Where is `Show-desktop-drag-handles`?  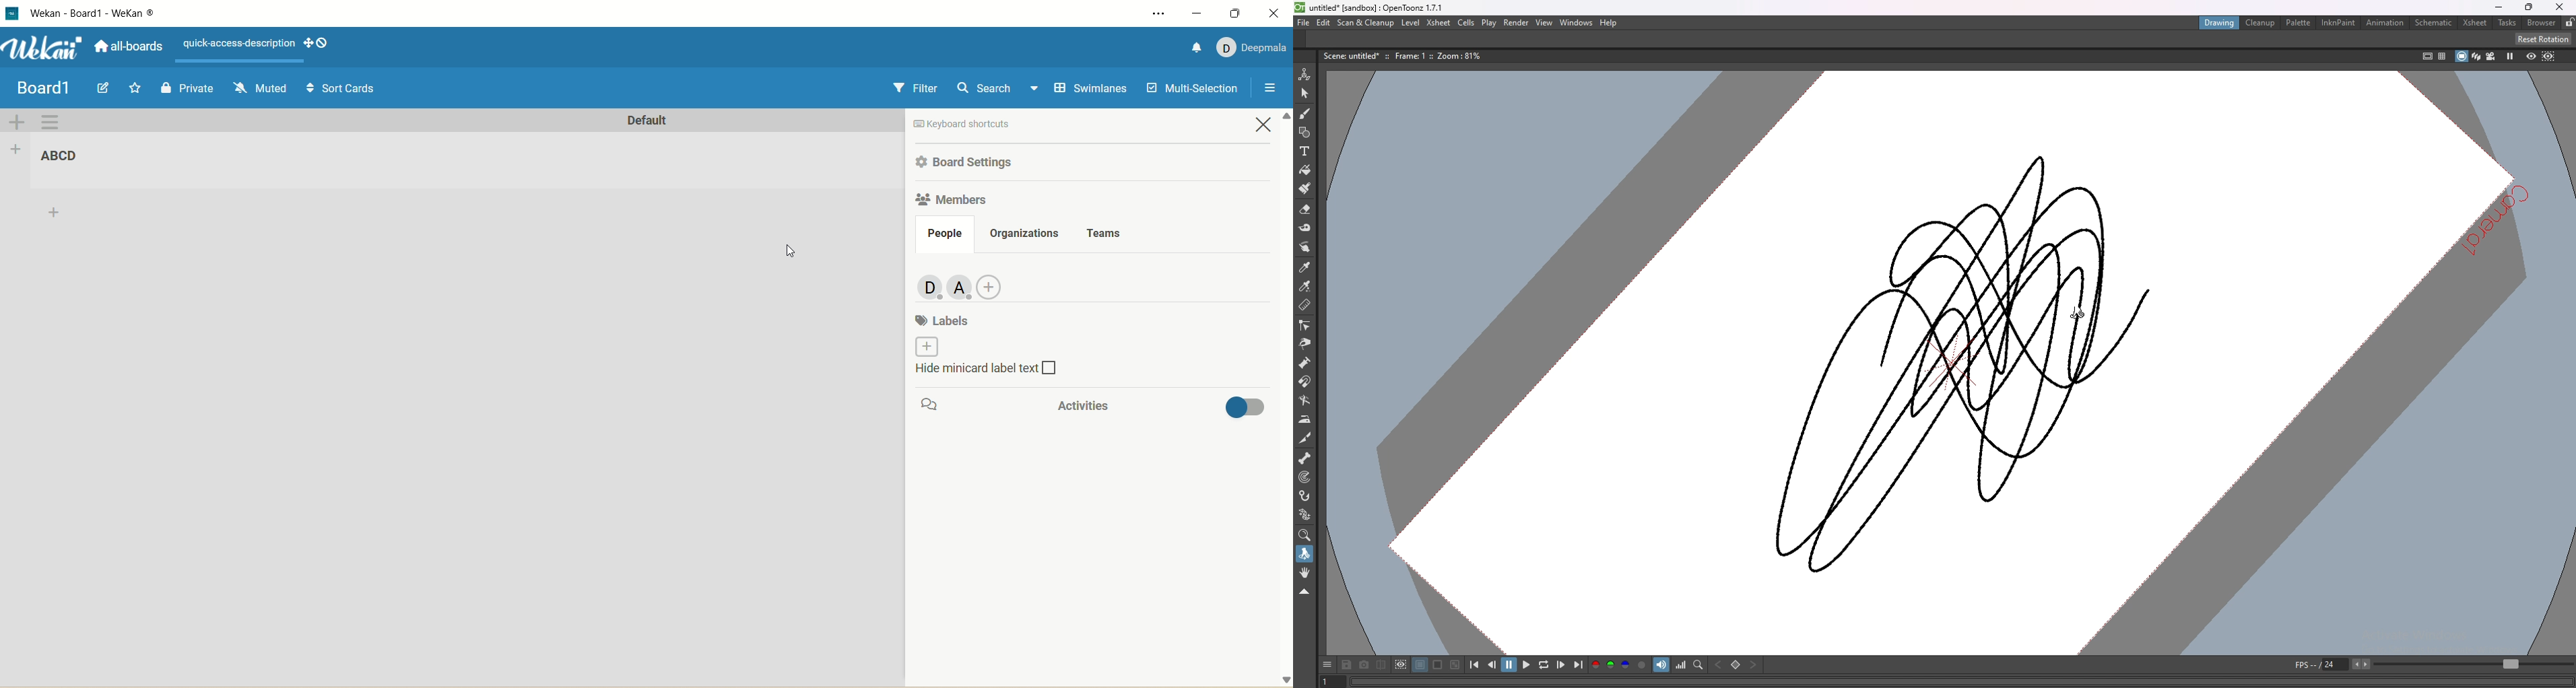
Show-desktop-drag-handles is located at coordinates (325, 43).